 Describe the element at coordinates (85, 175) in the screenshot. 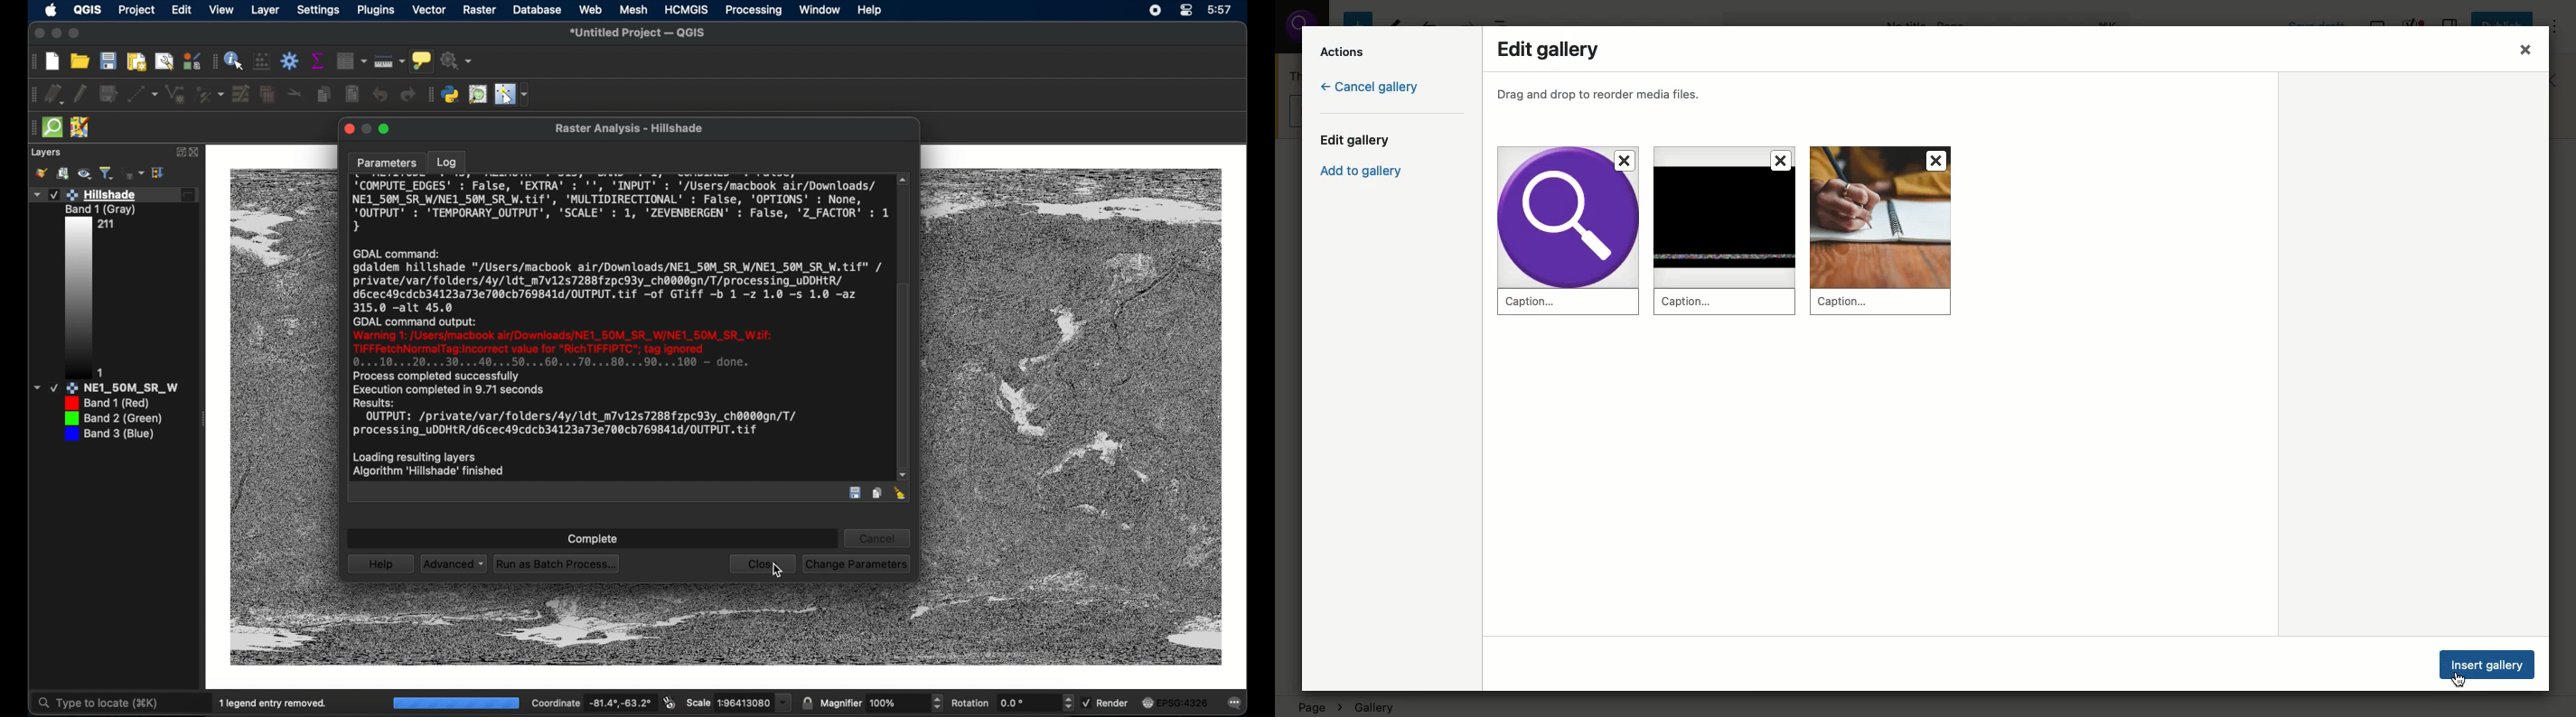

I see `manage map theme` at that location.